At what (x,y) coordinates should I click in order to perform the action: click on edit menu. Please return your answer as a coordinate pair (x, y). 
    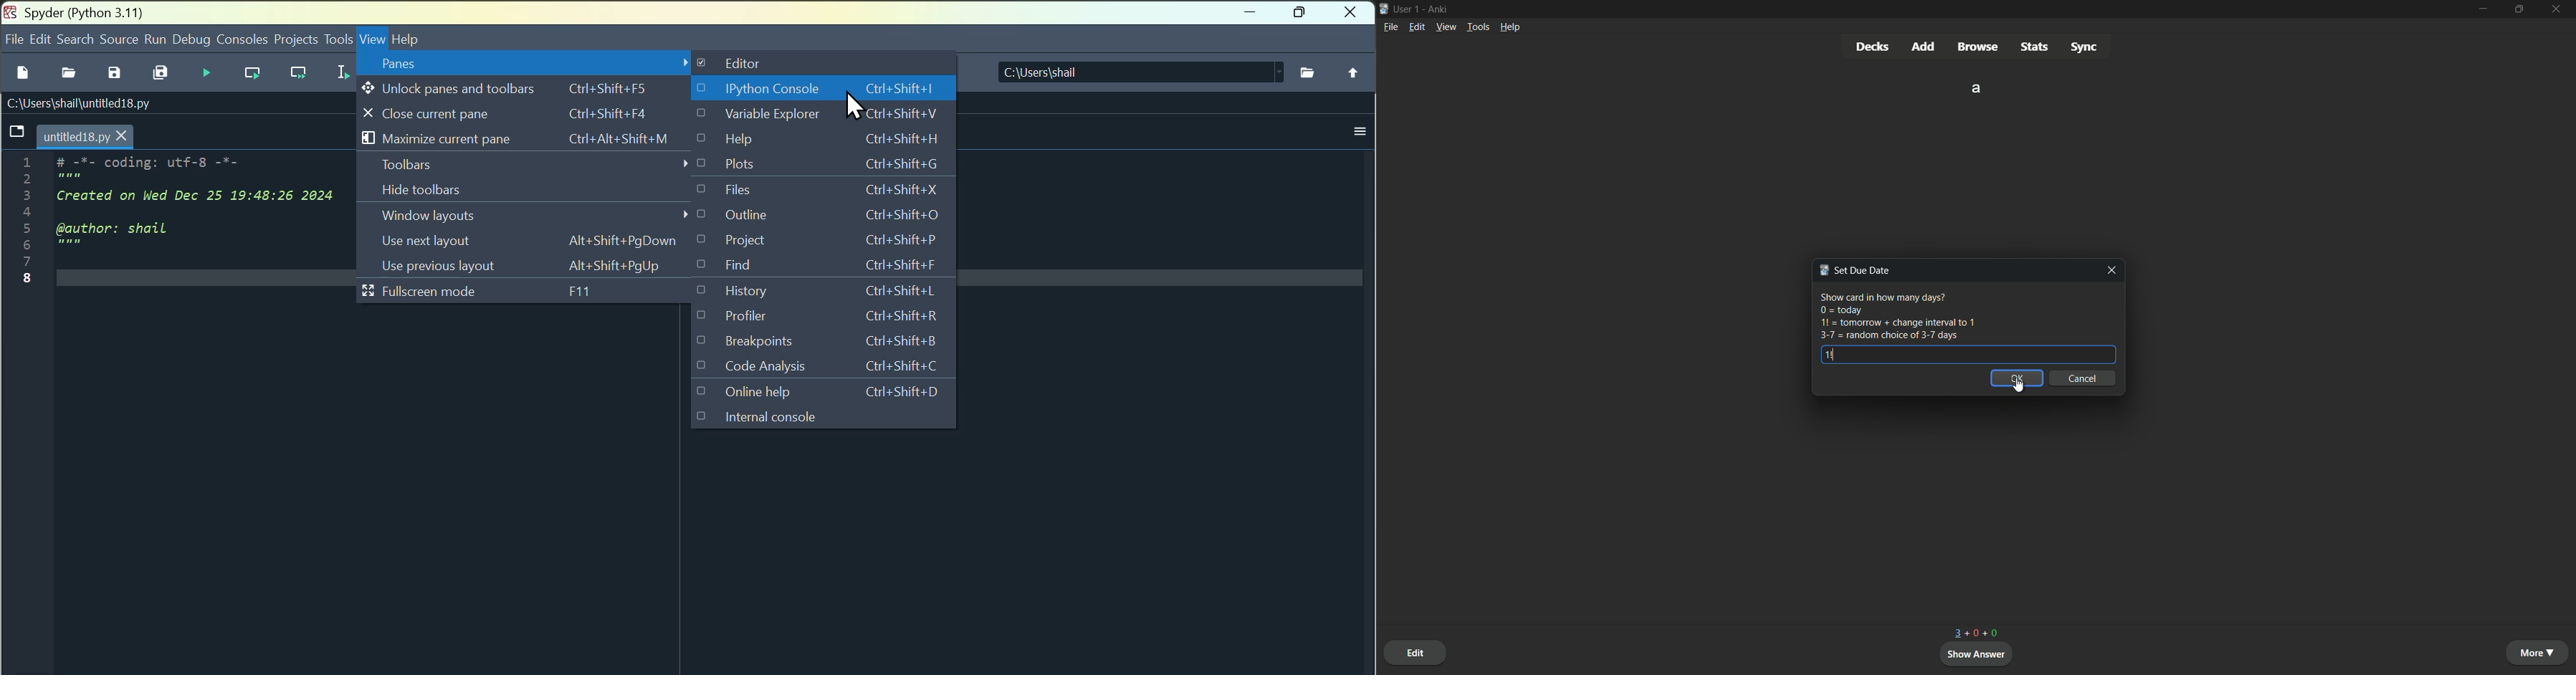
    Looking at the image, I should click on (1417, 26).